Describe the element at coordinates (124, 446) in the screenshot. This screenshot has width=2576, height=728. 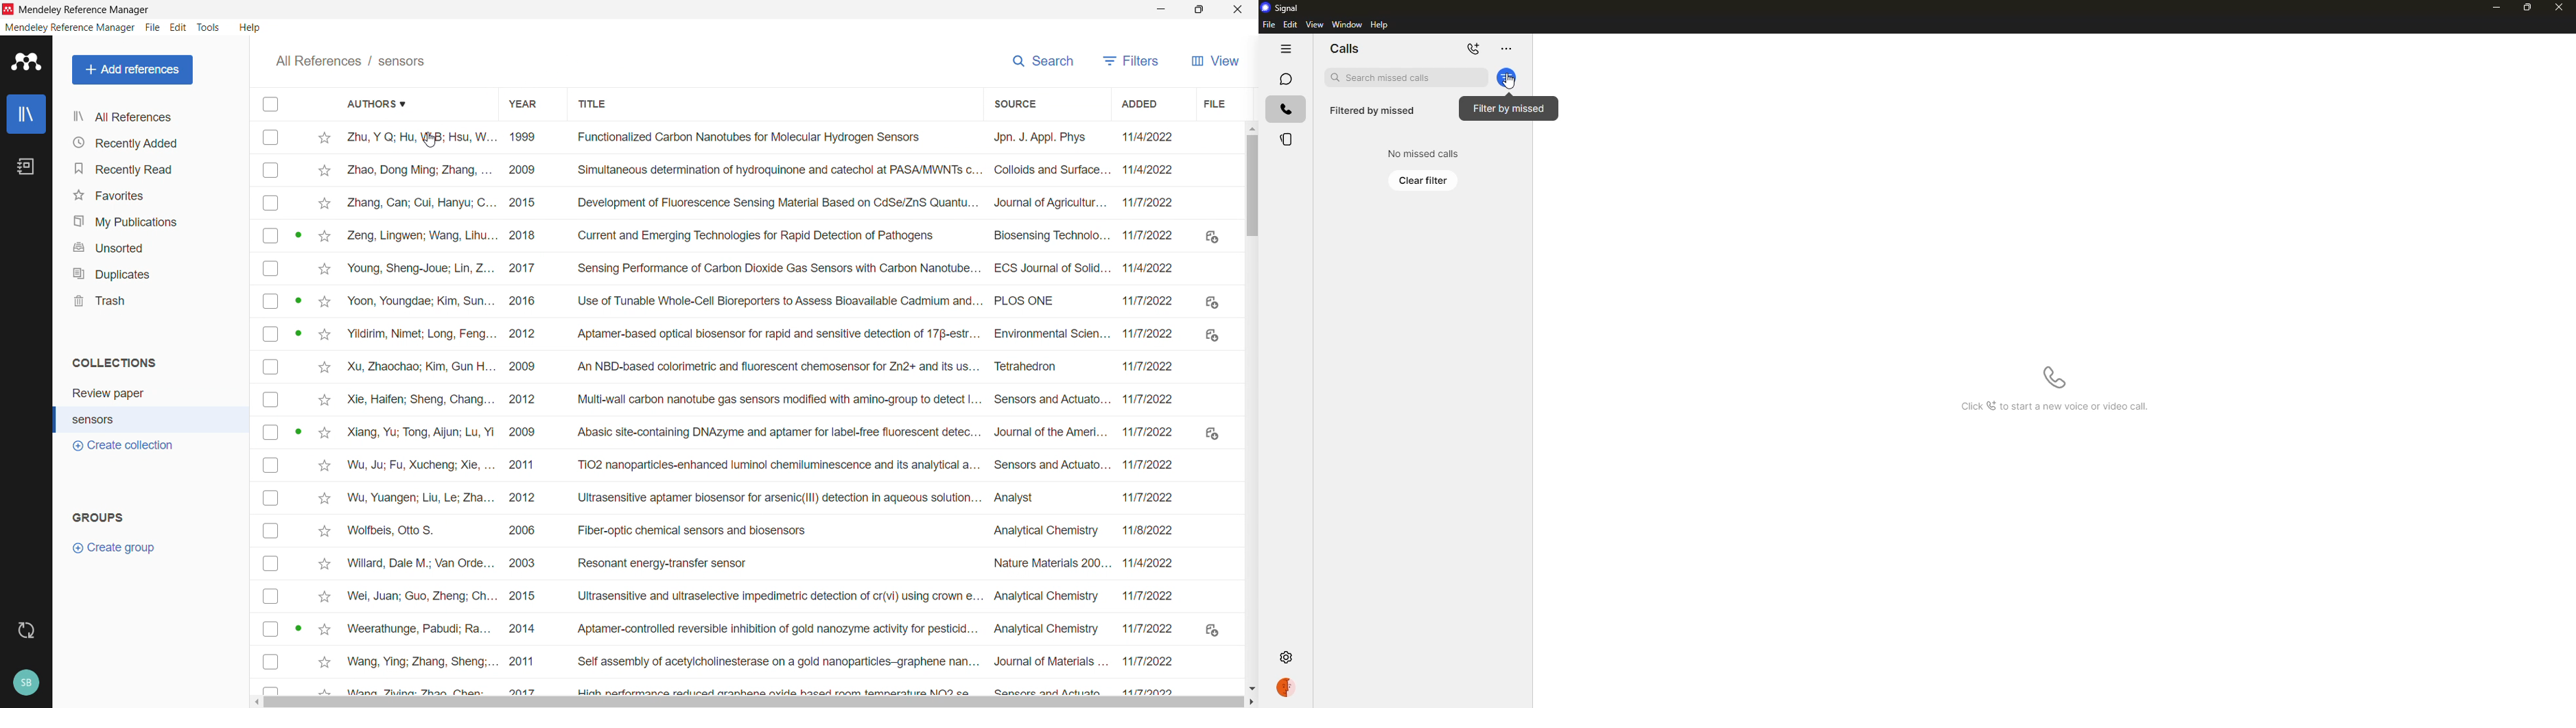
I see `Create collection ` at that location.